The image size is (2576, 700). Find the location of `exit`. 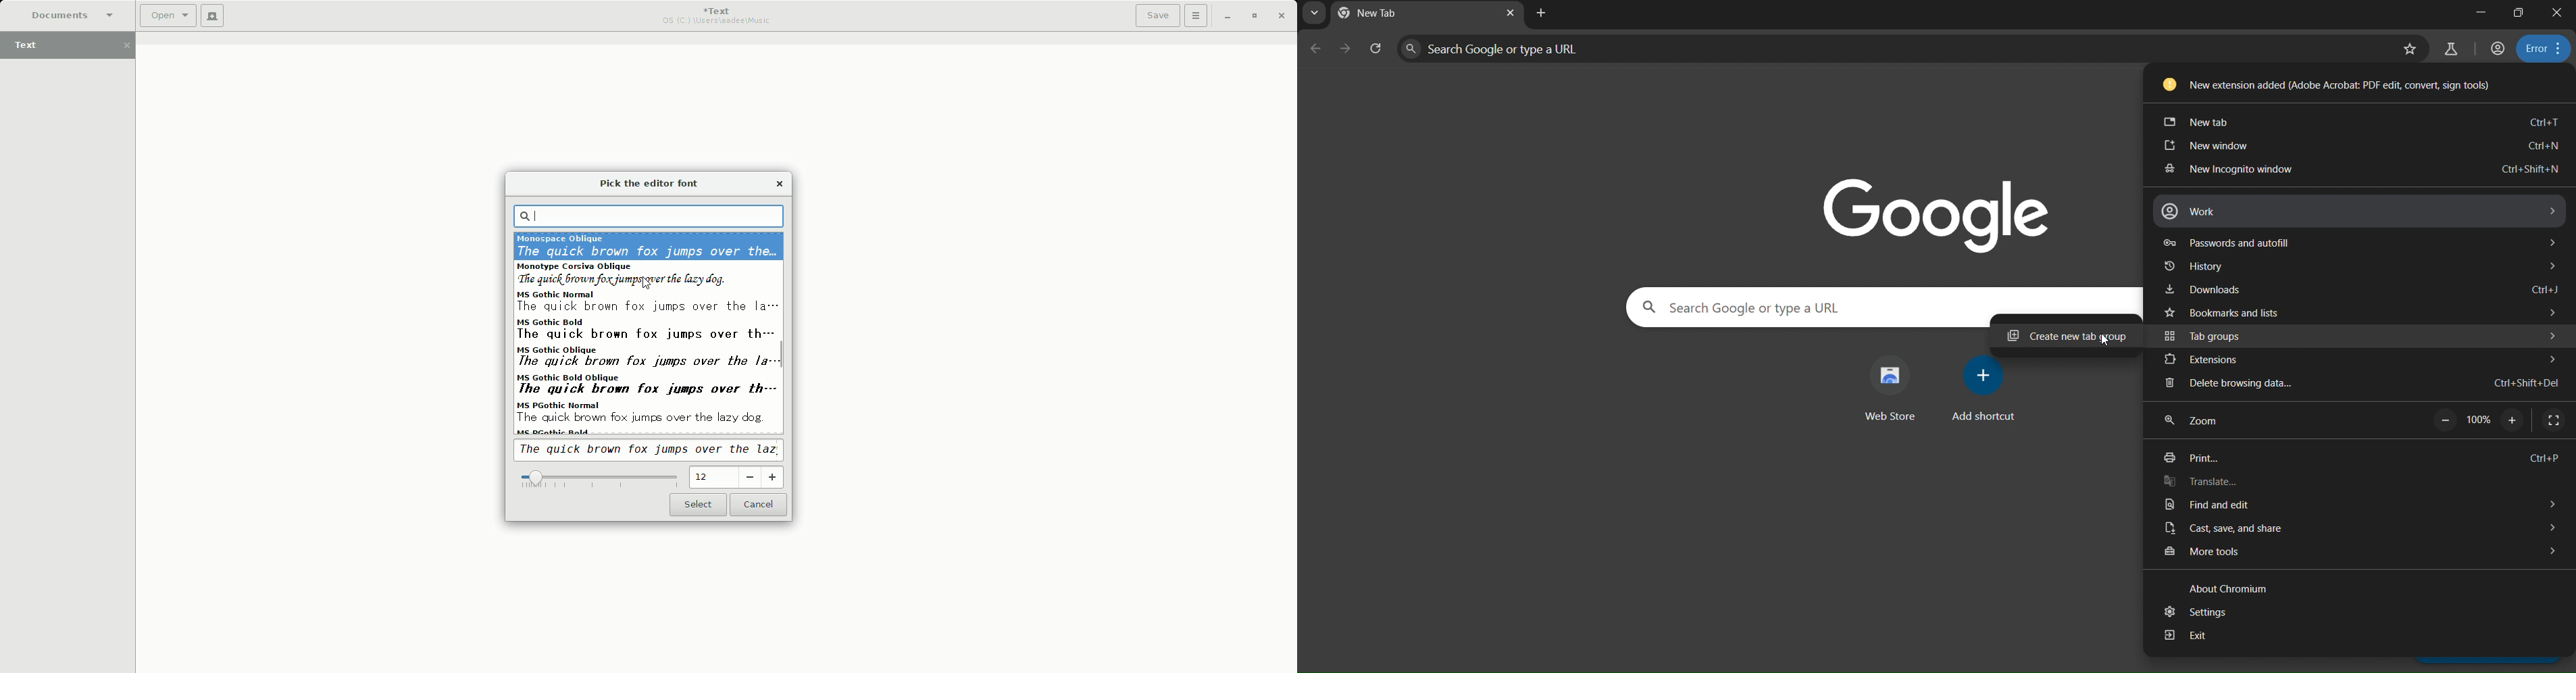

exit is located at coordinates (2358, 638).